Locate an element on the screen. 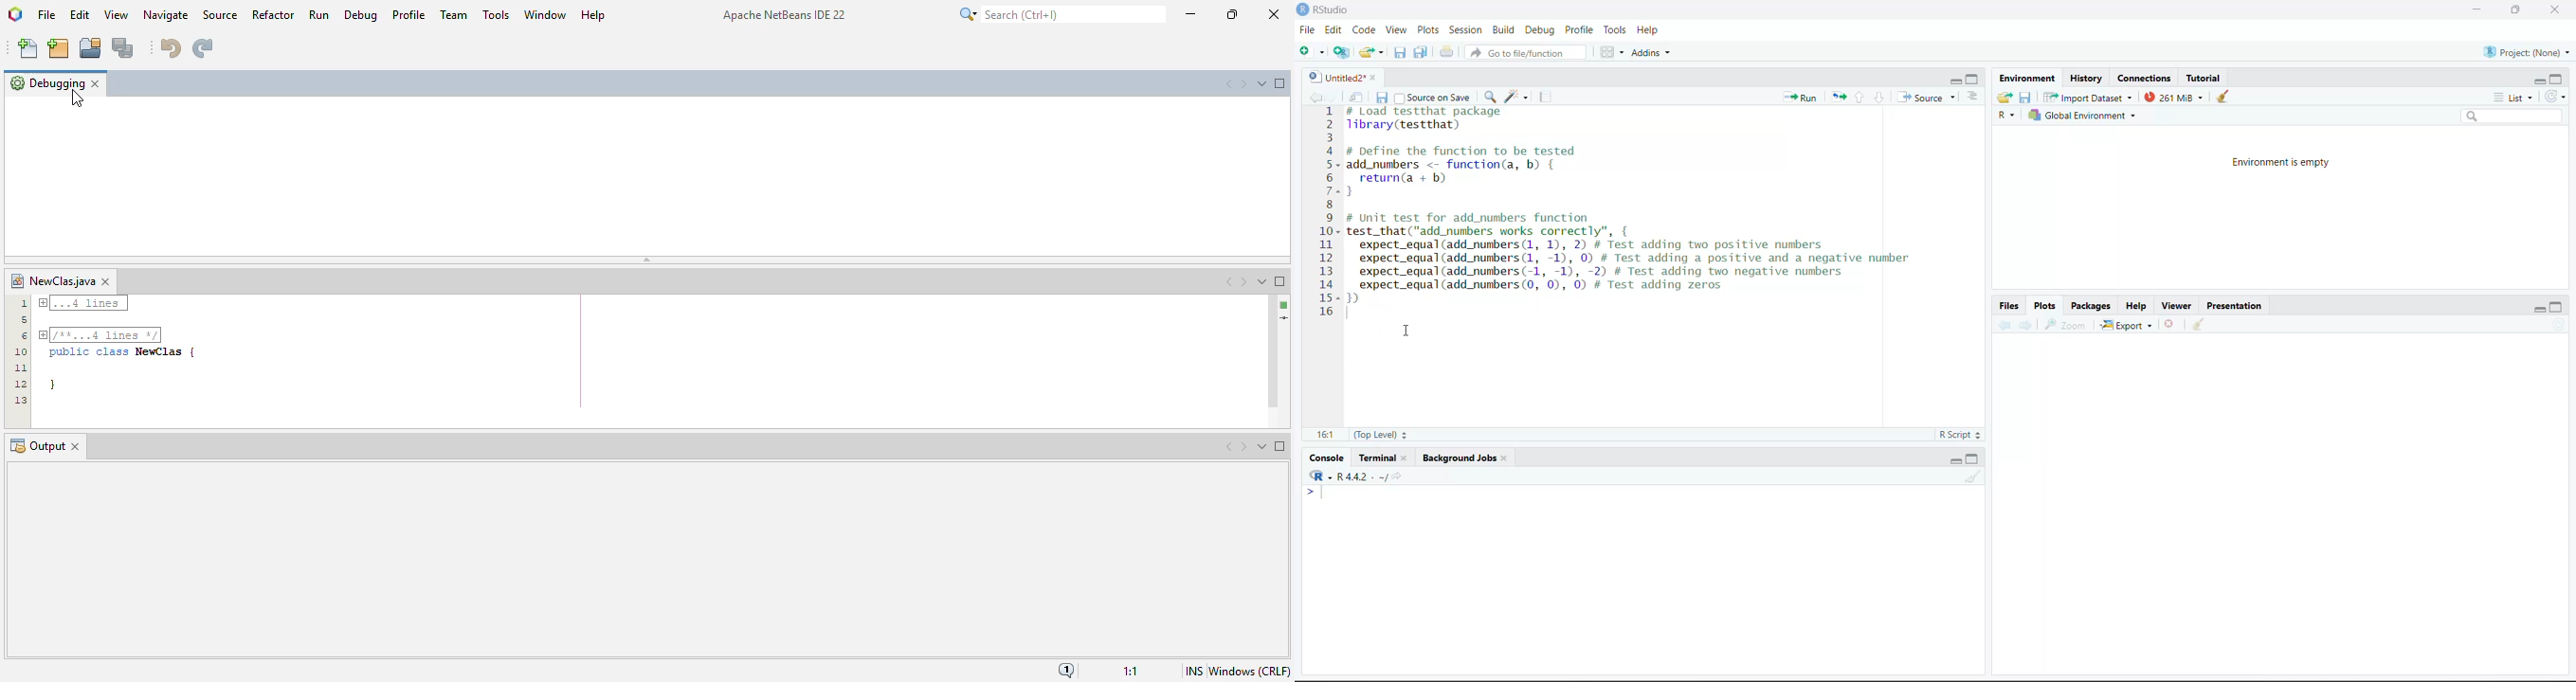 This screenshot has width=2576, height=700. maximize is located at coordinates (1973, 79).